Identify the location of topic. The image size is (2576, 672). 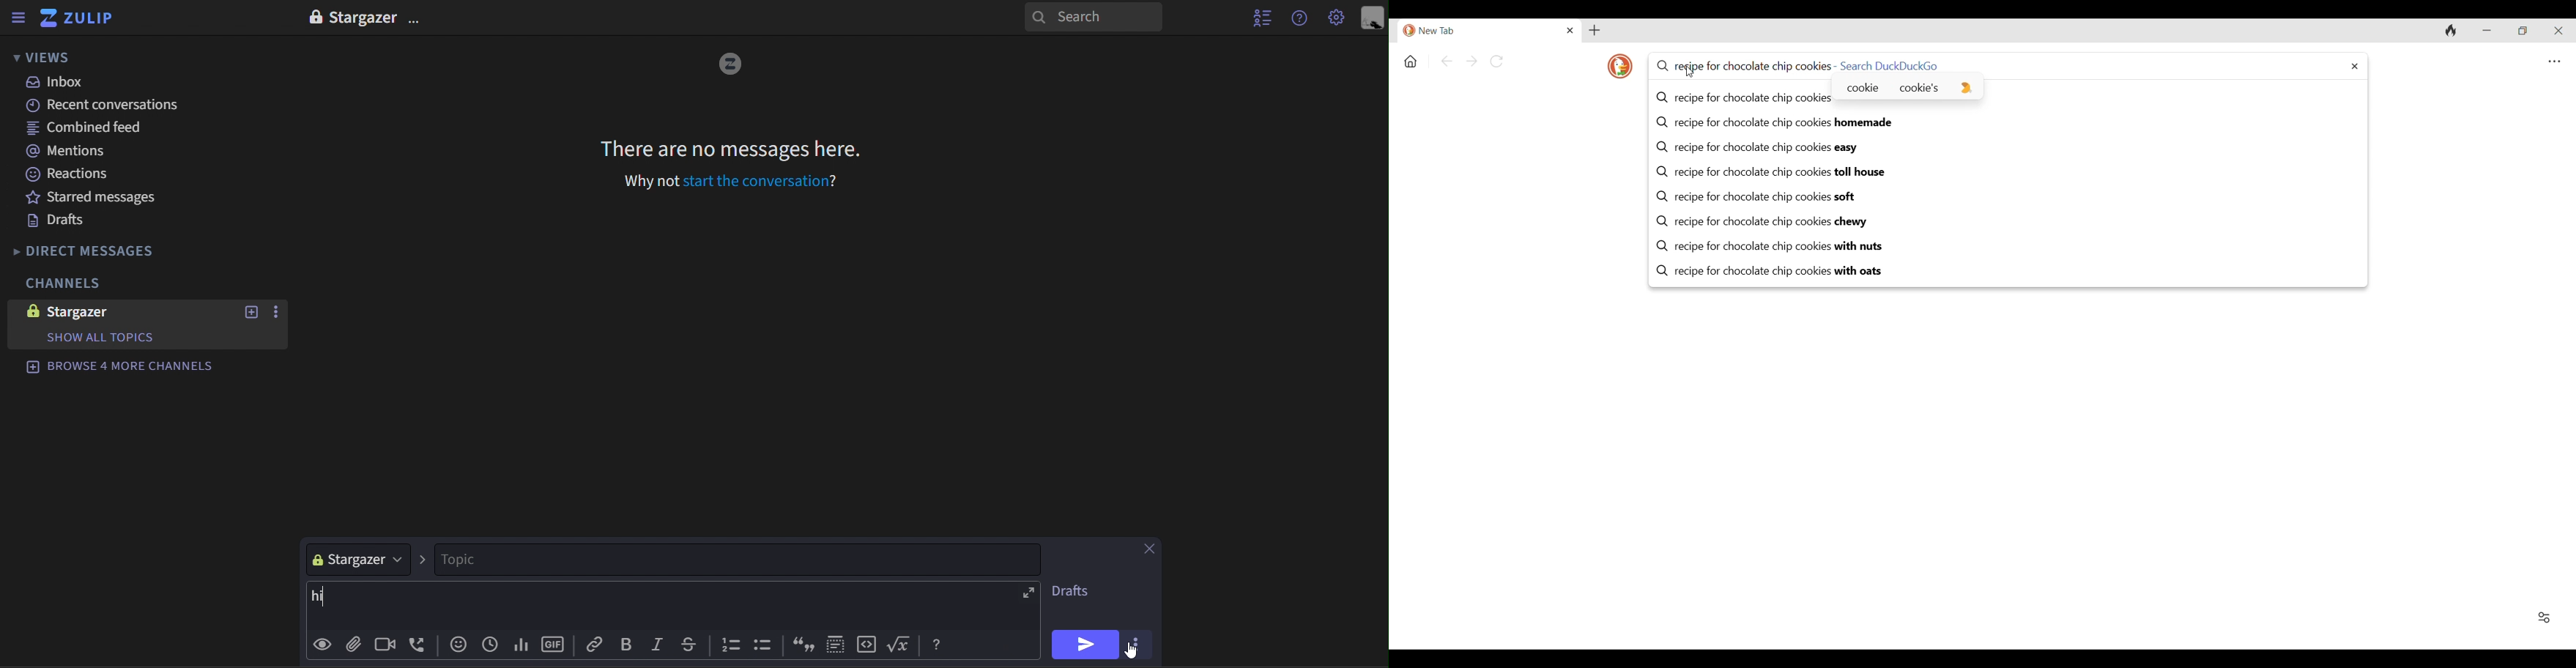
(740, 559).